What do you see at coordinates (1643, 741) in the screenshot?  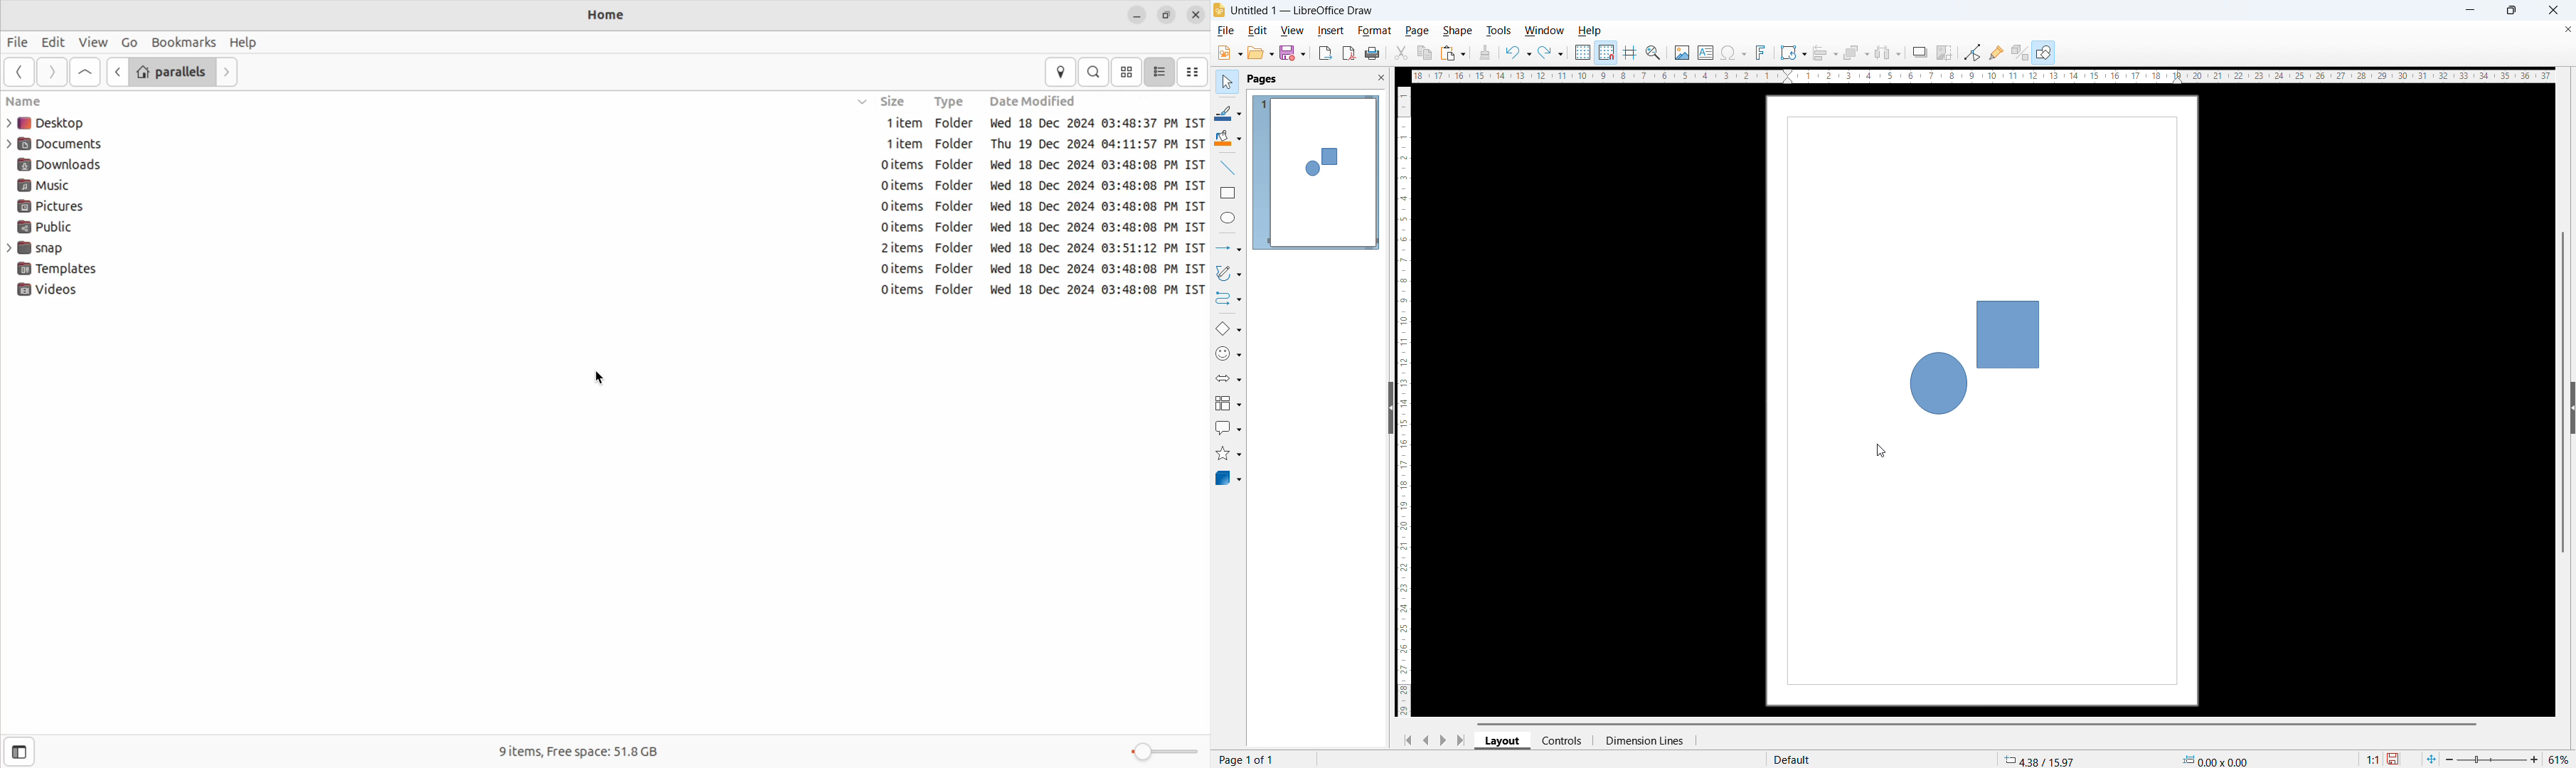 I see `dimension lines` at bounding box center [1643, 741].